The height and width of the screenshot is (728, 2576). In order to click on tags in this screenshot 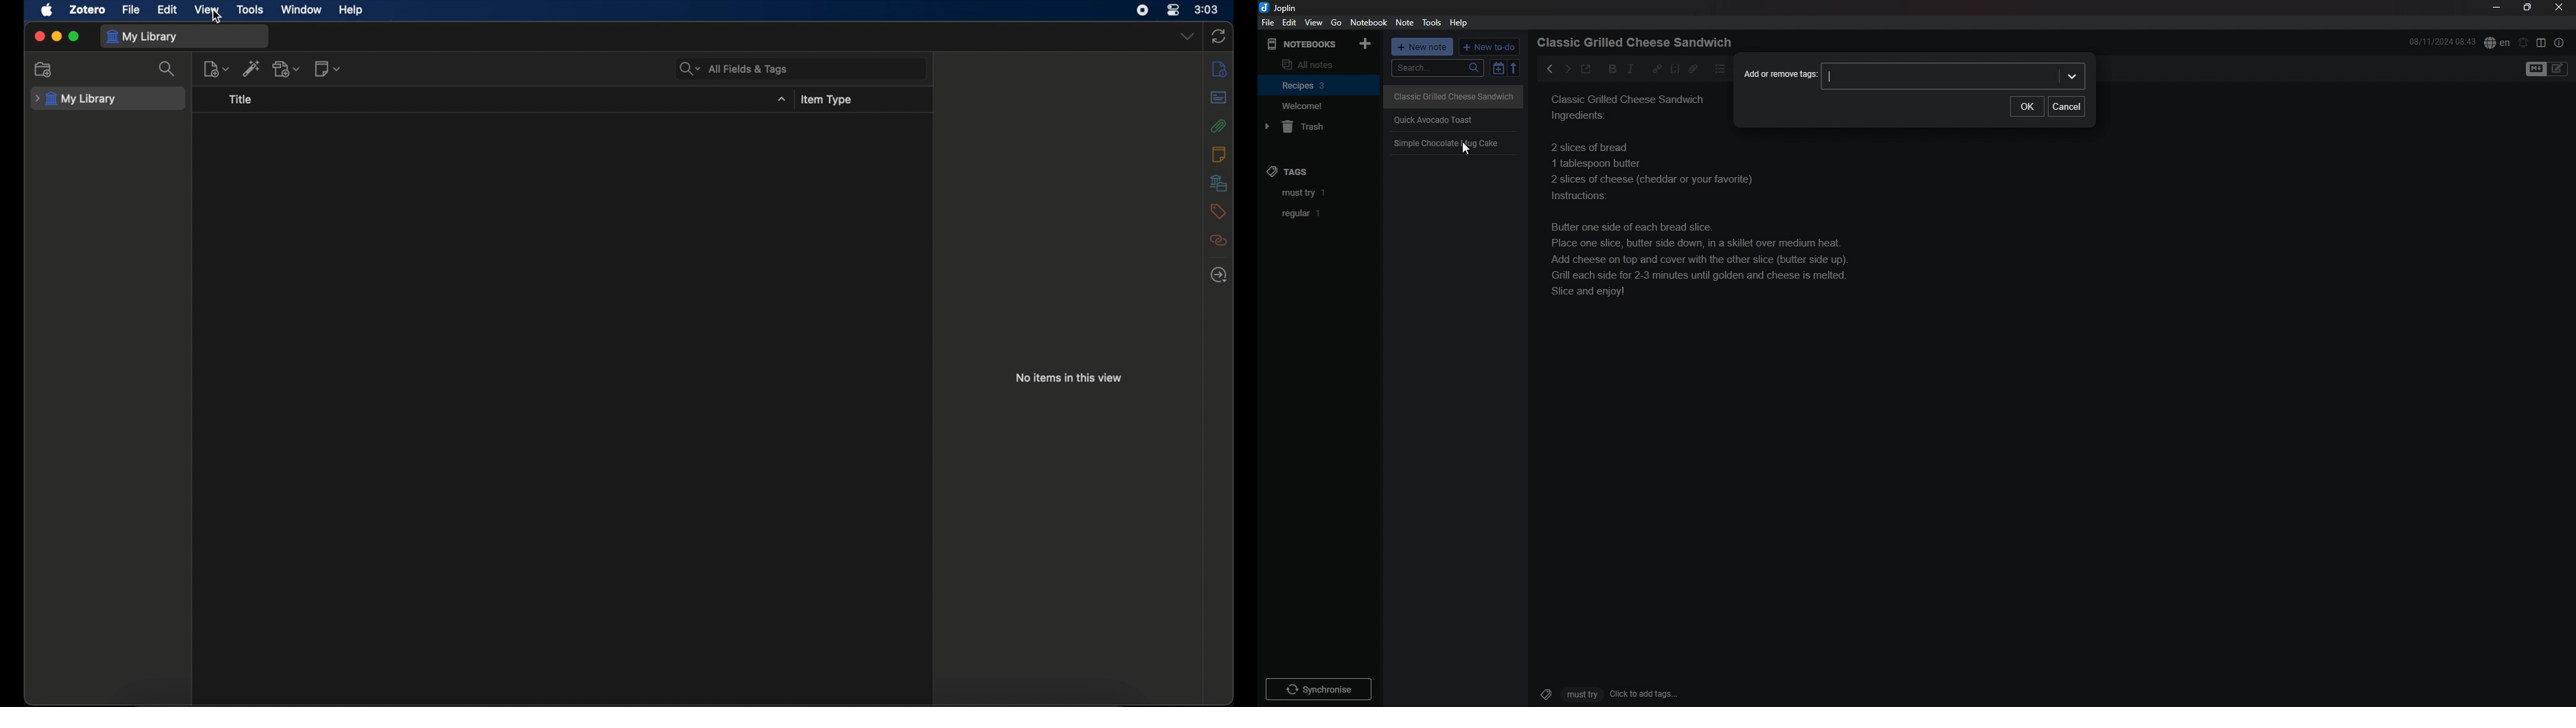, I will do `click(1217, 211)`.